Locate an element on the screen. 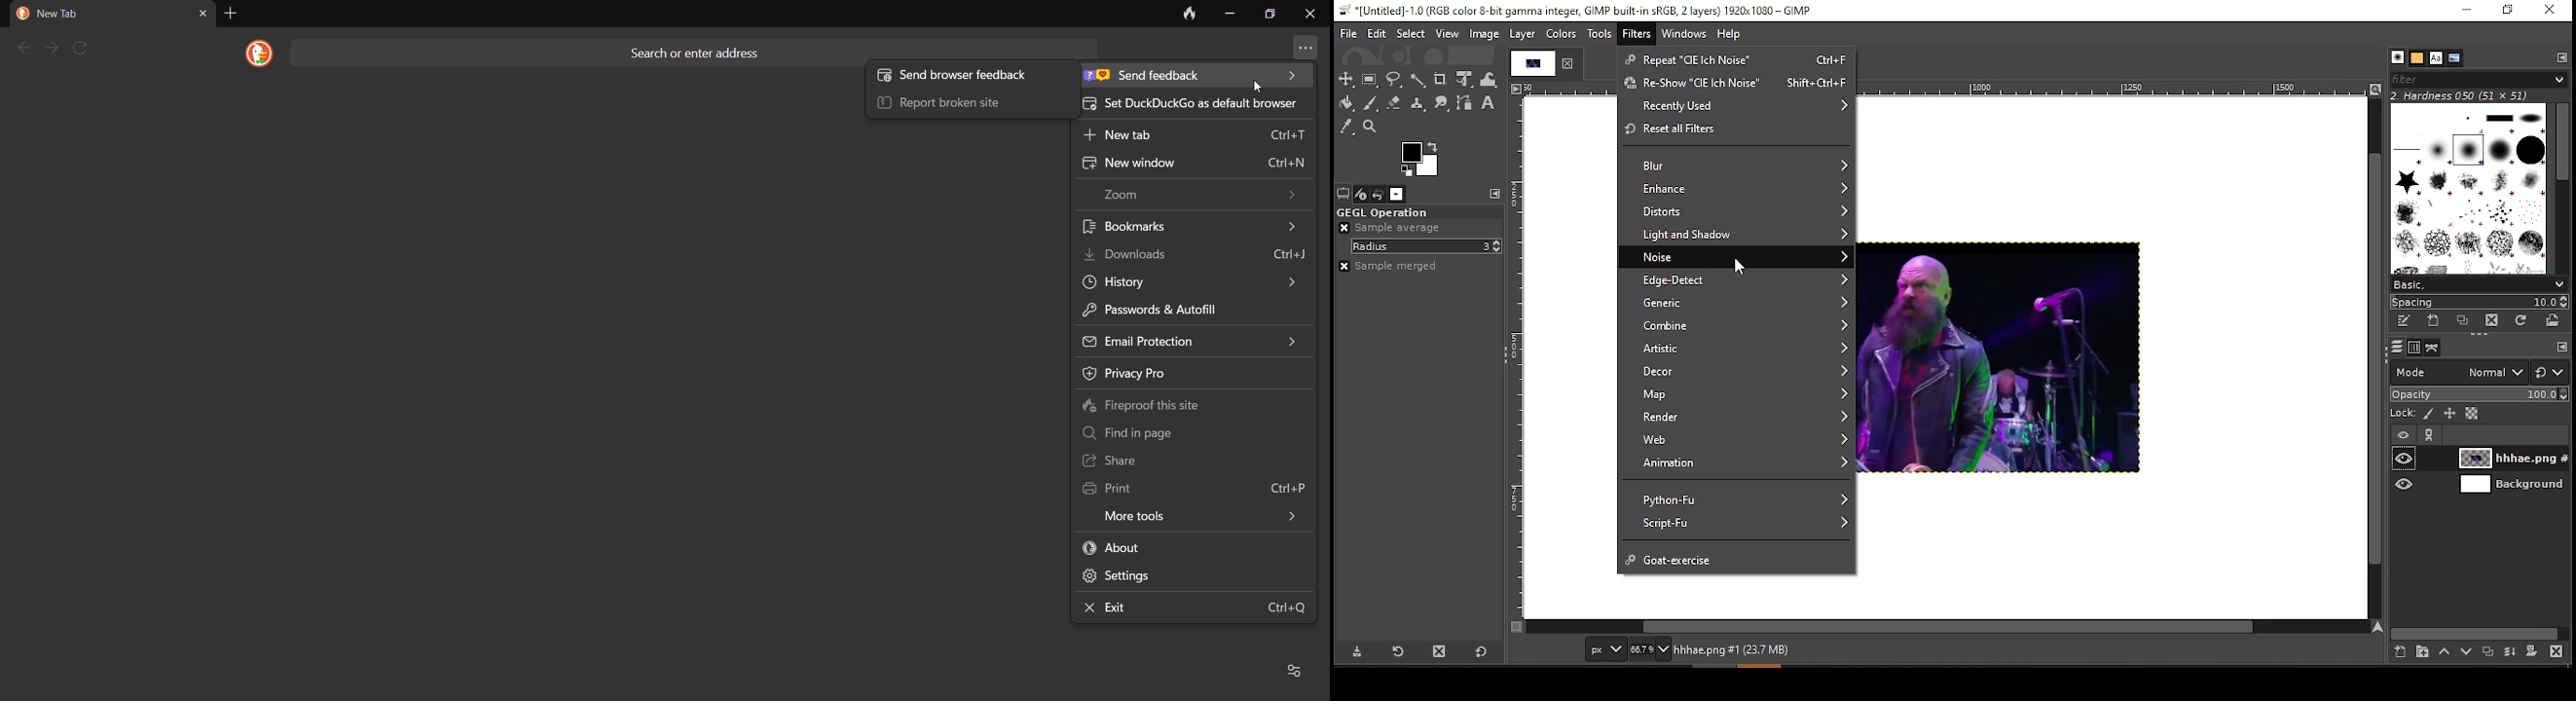 The height and width of the screenshot is (728, 2576). tool options is located at coordinates (1342, 194).